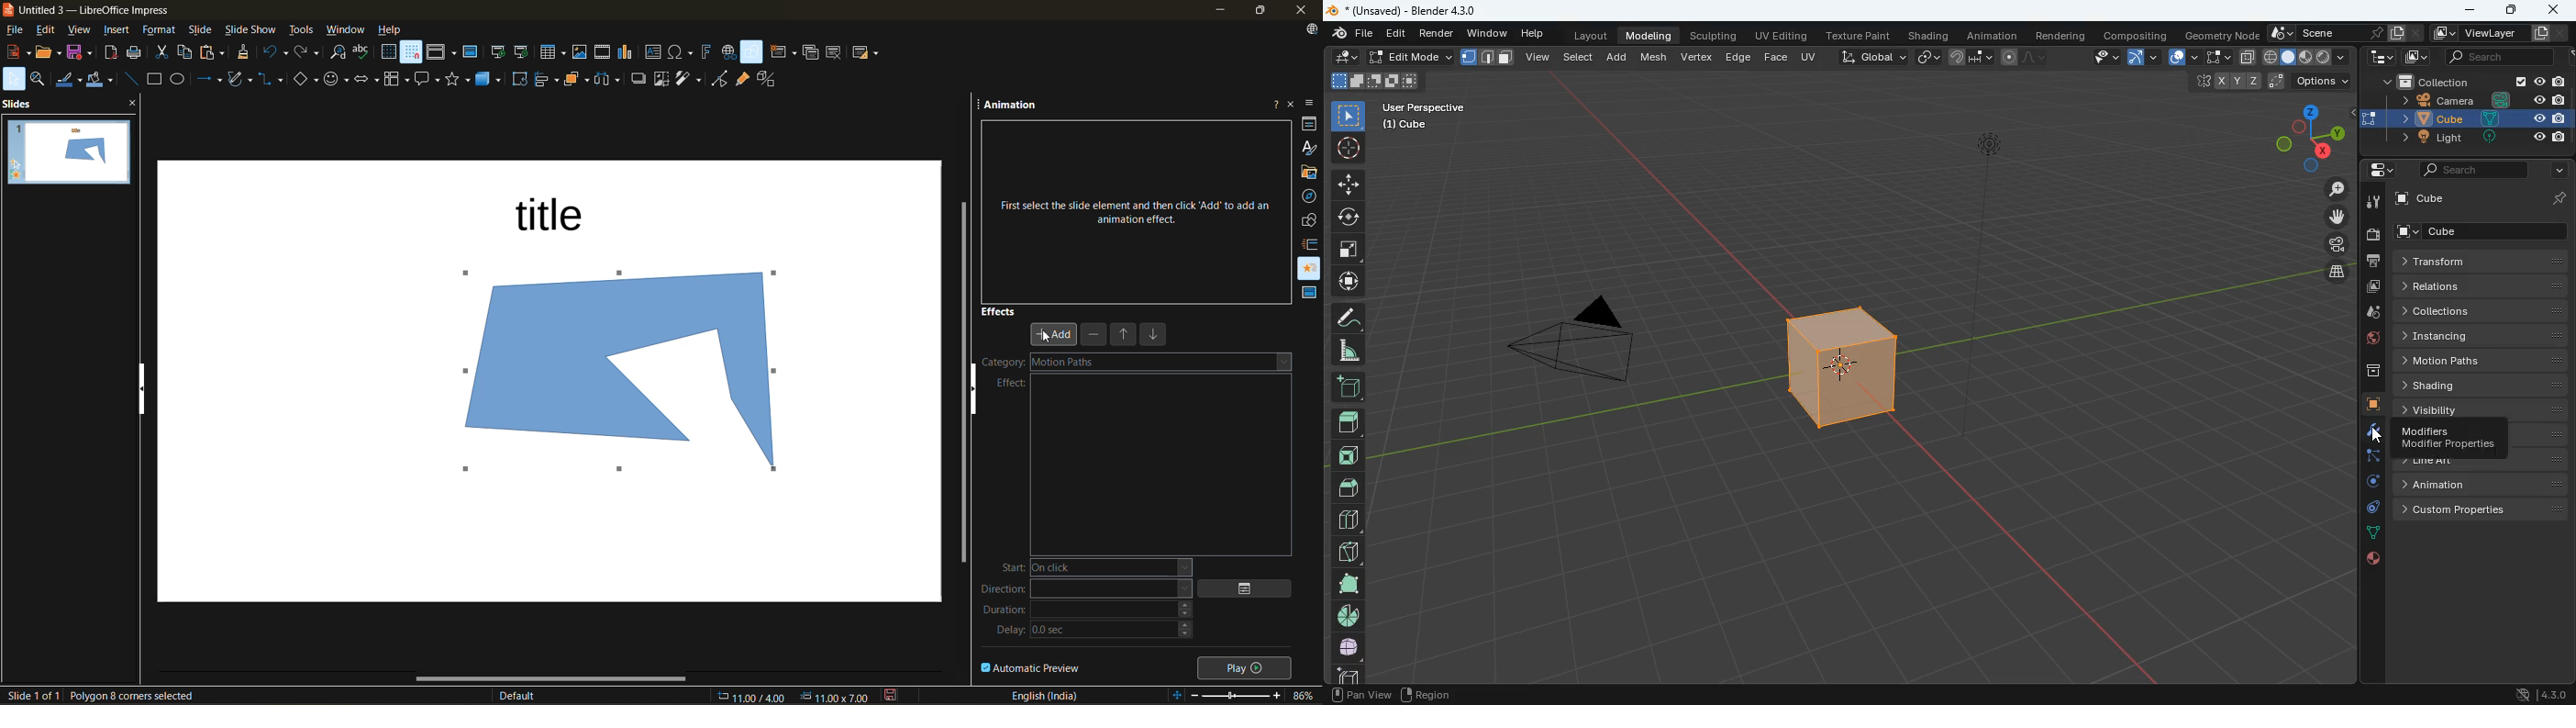 The width and height of the screenshot is (2576, 728). Describe the element at coordinates (1033, 667) in the screenshot. I see `automatic preview` at that location.